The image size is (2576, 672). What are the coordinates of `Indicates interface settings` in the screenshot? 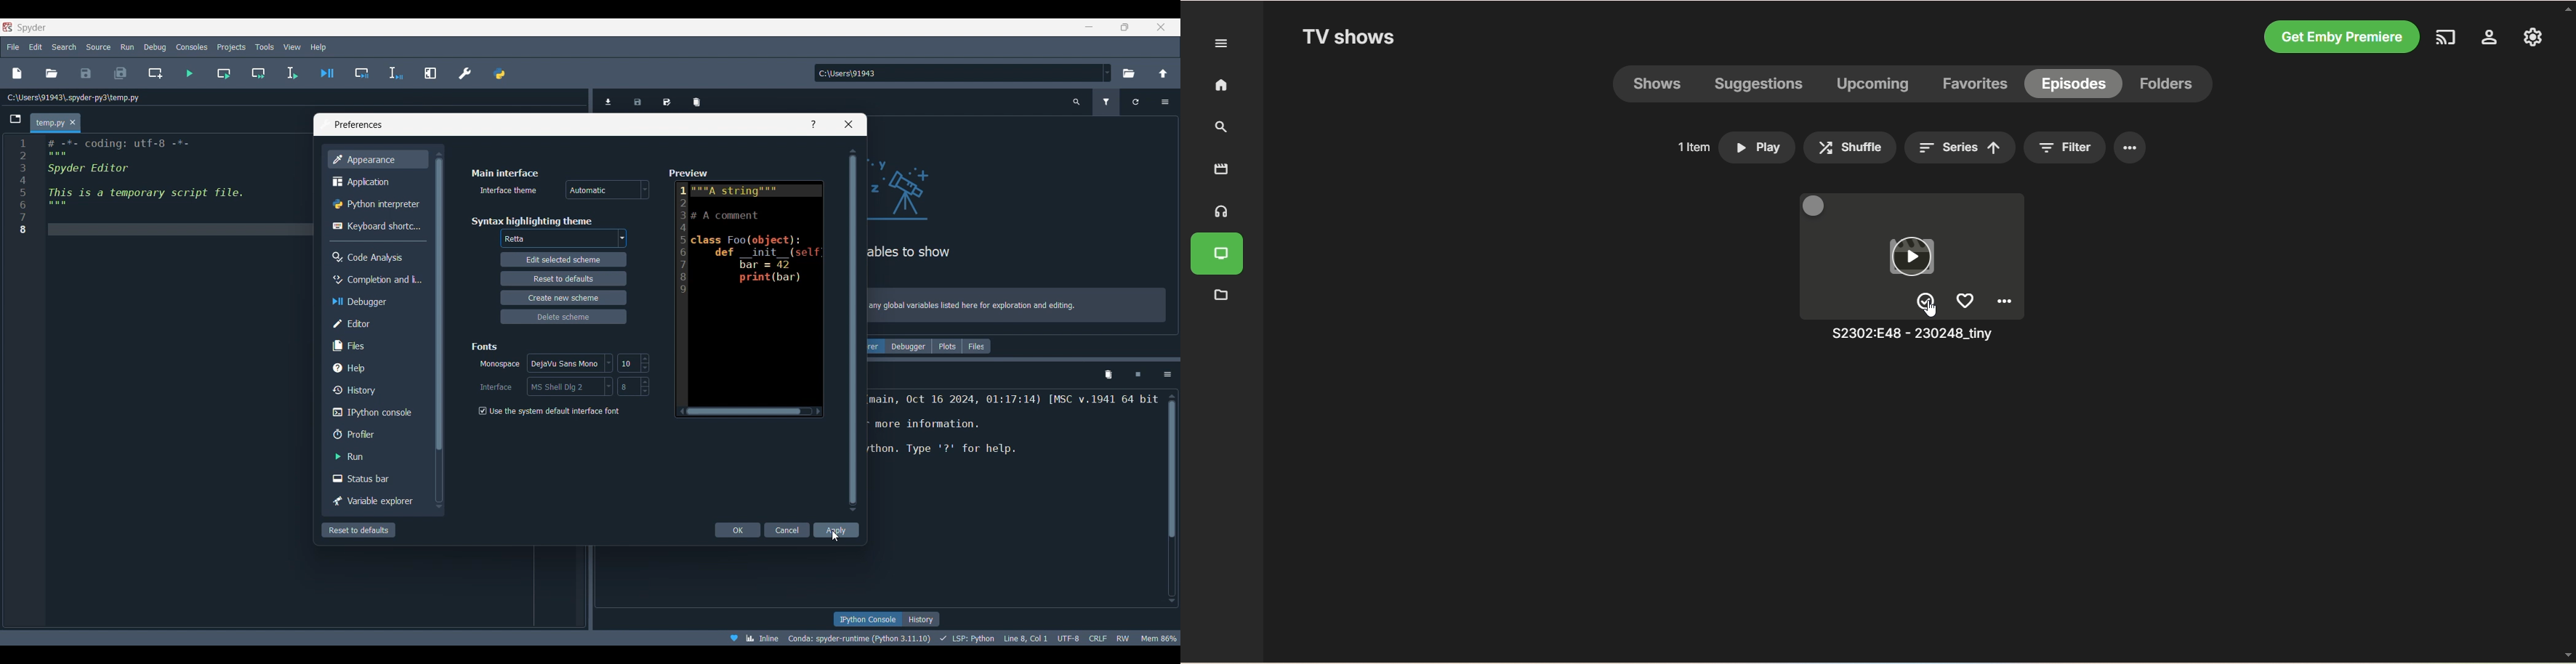 It's located at (496, 387).